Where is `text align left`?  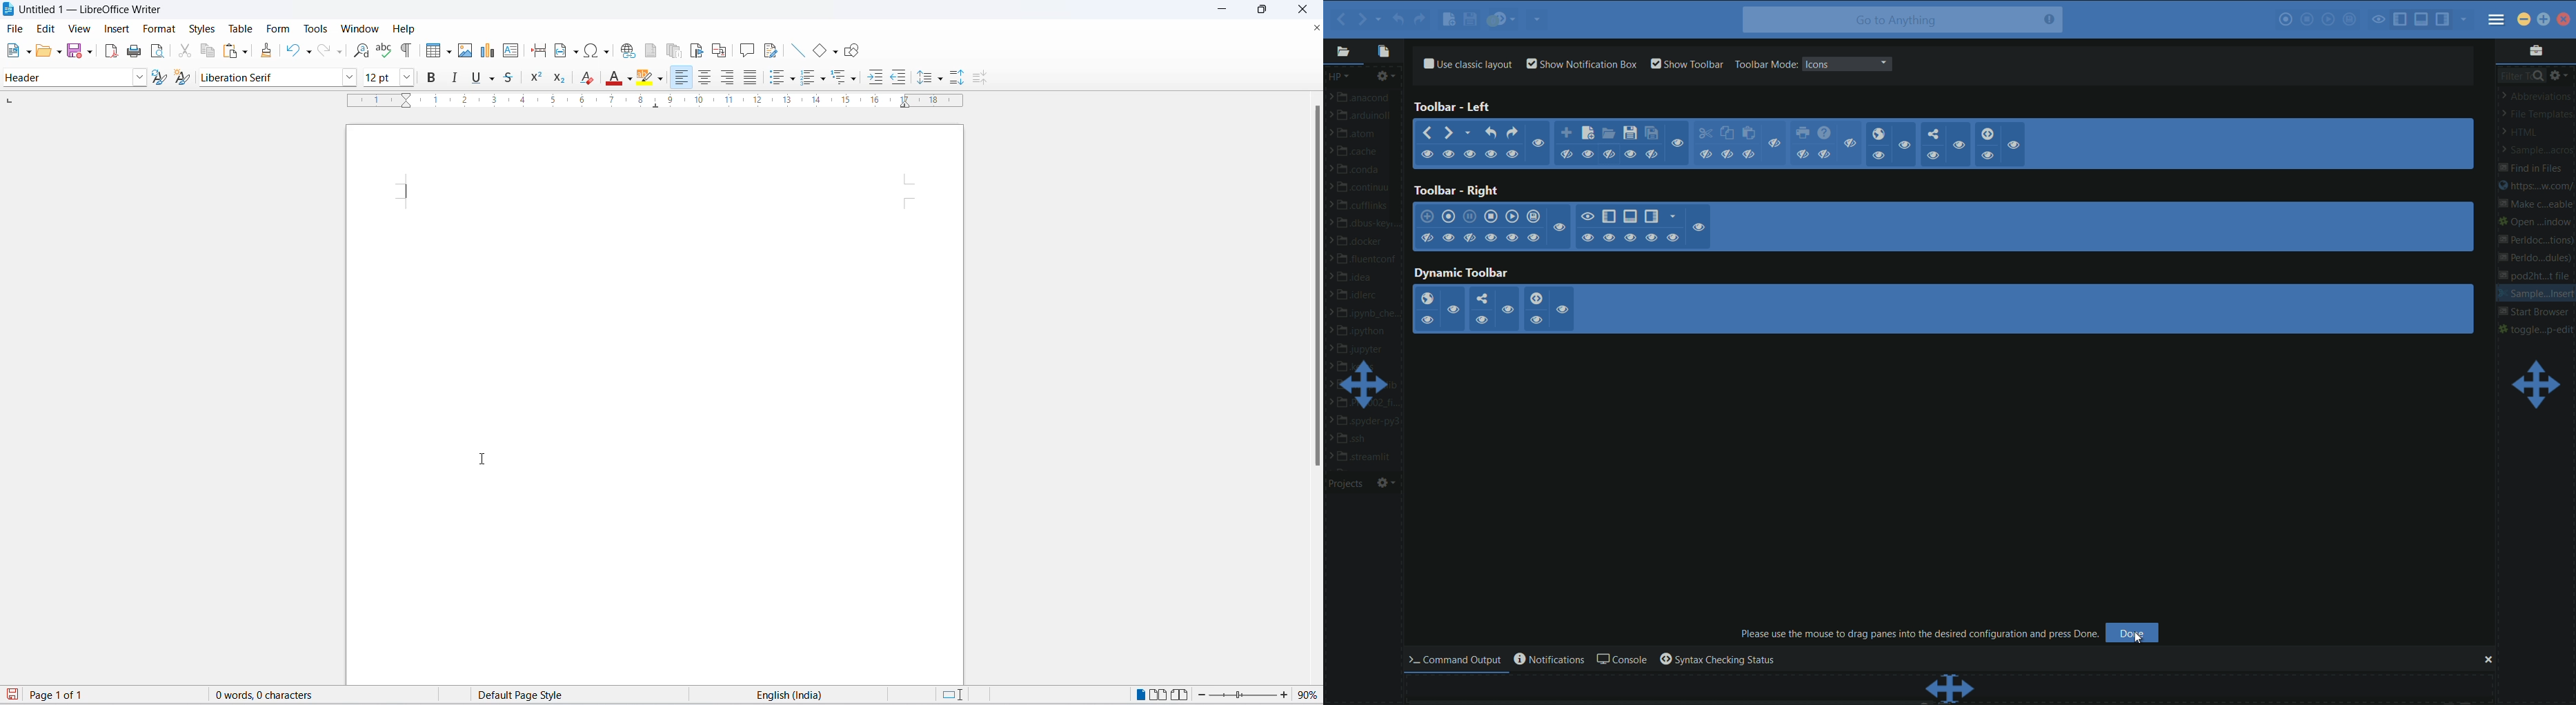
text align left is located at coordinates (683, 77).